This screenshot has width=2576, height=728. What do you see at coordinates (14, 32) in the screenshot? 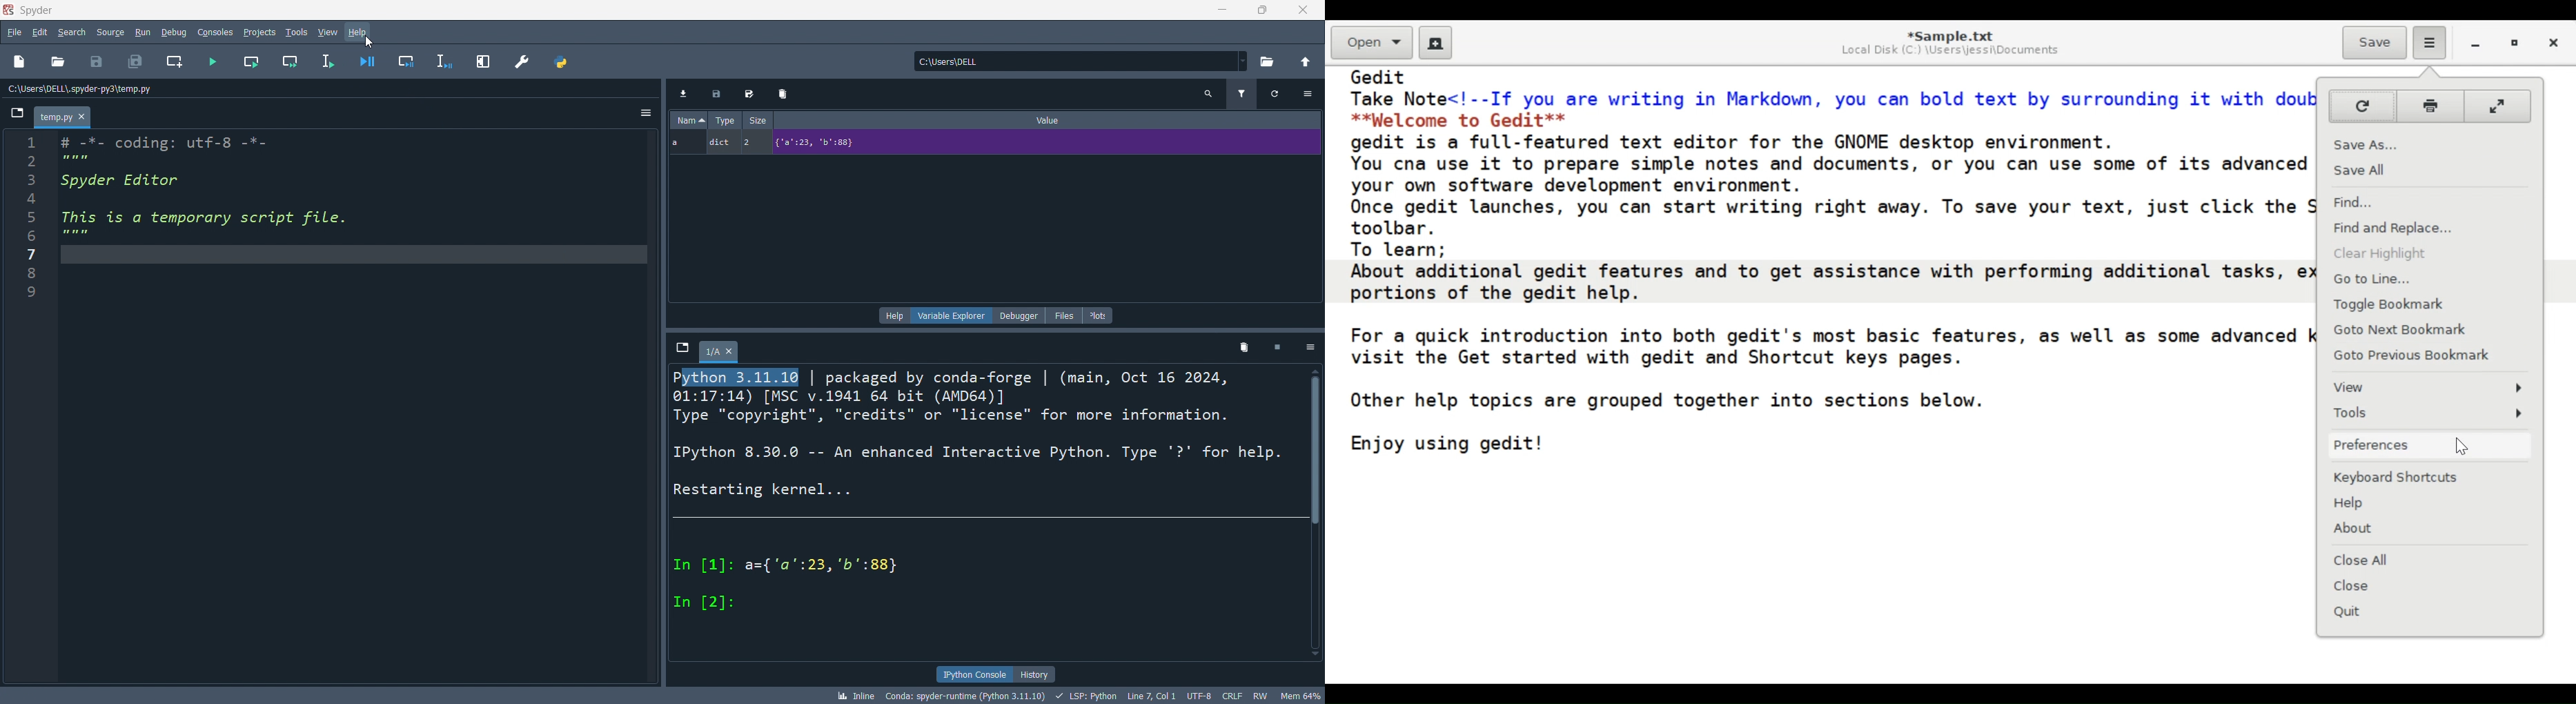
I see `file` at bounding box center [14, 32].